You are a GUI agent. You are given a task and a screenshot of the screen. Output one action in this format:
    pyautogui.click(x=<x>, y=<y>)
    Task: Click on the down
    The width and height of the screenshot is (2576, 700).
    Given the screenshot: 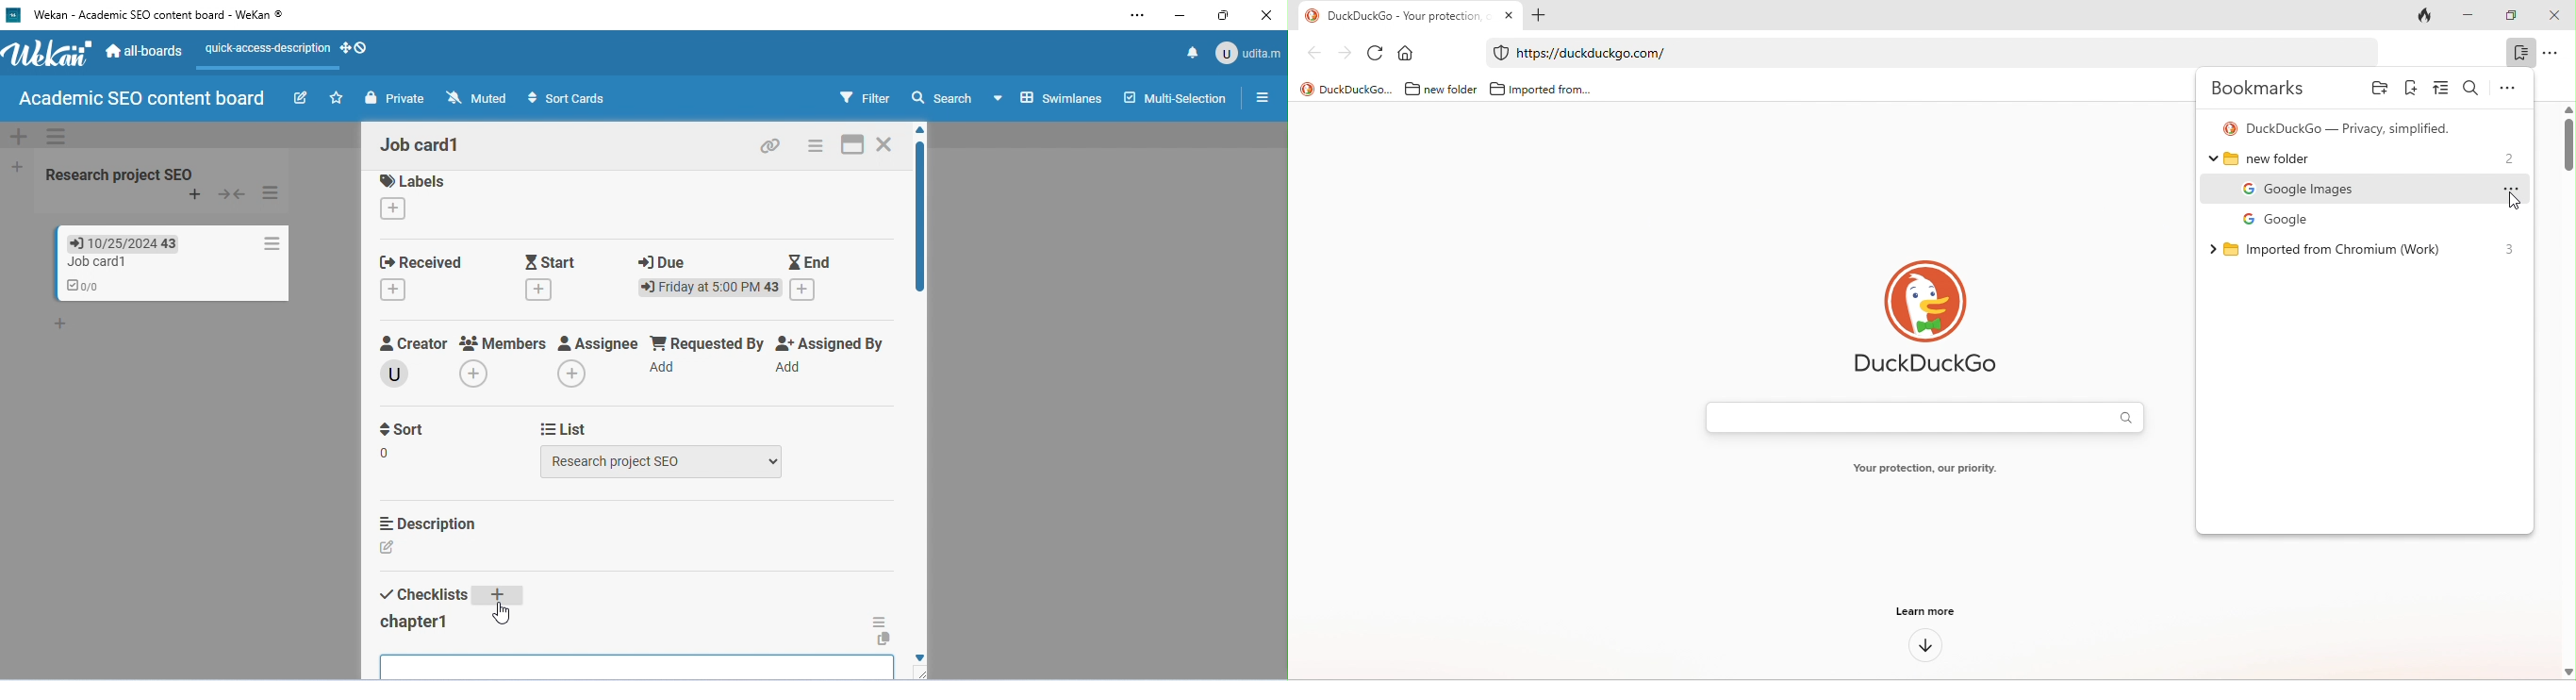 What is the action you would take?
    pyautogui.click(x=915, y=656)
    